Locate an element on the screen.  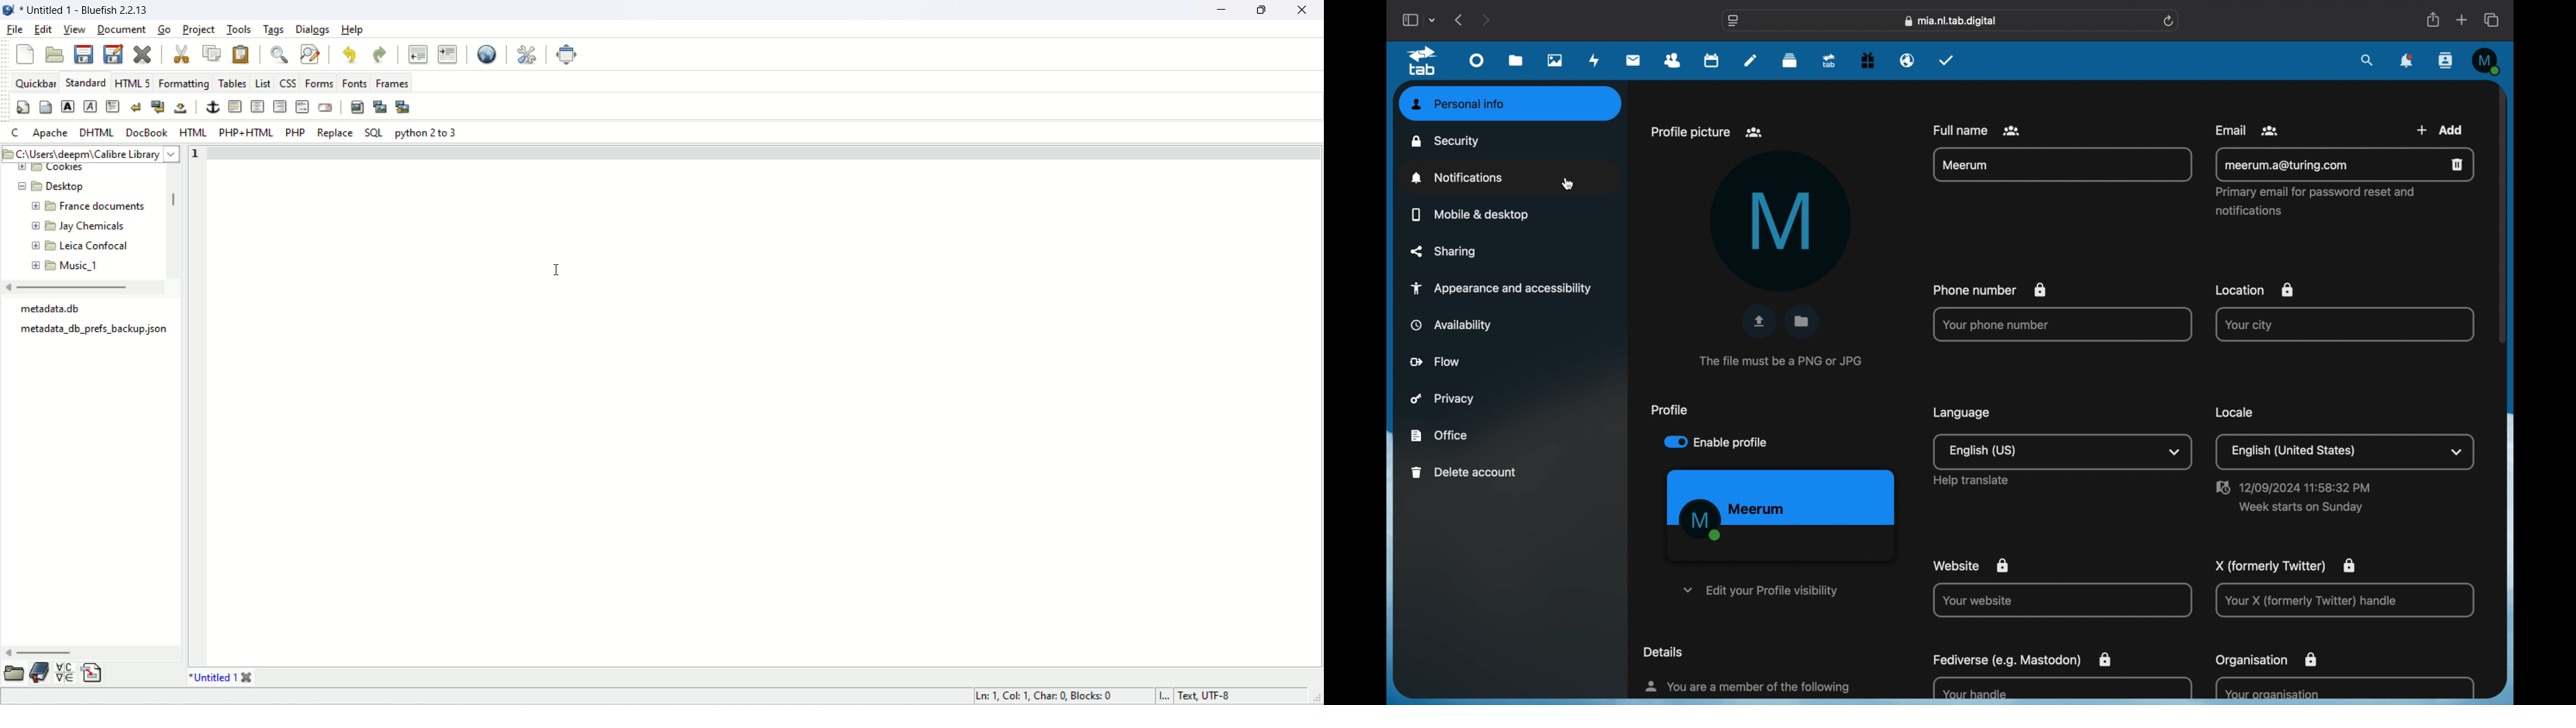
full name is located at coordinates (1977, 130).